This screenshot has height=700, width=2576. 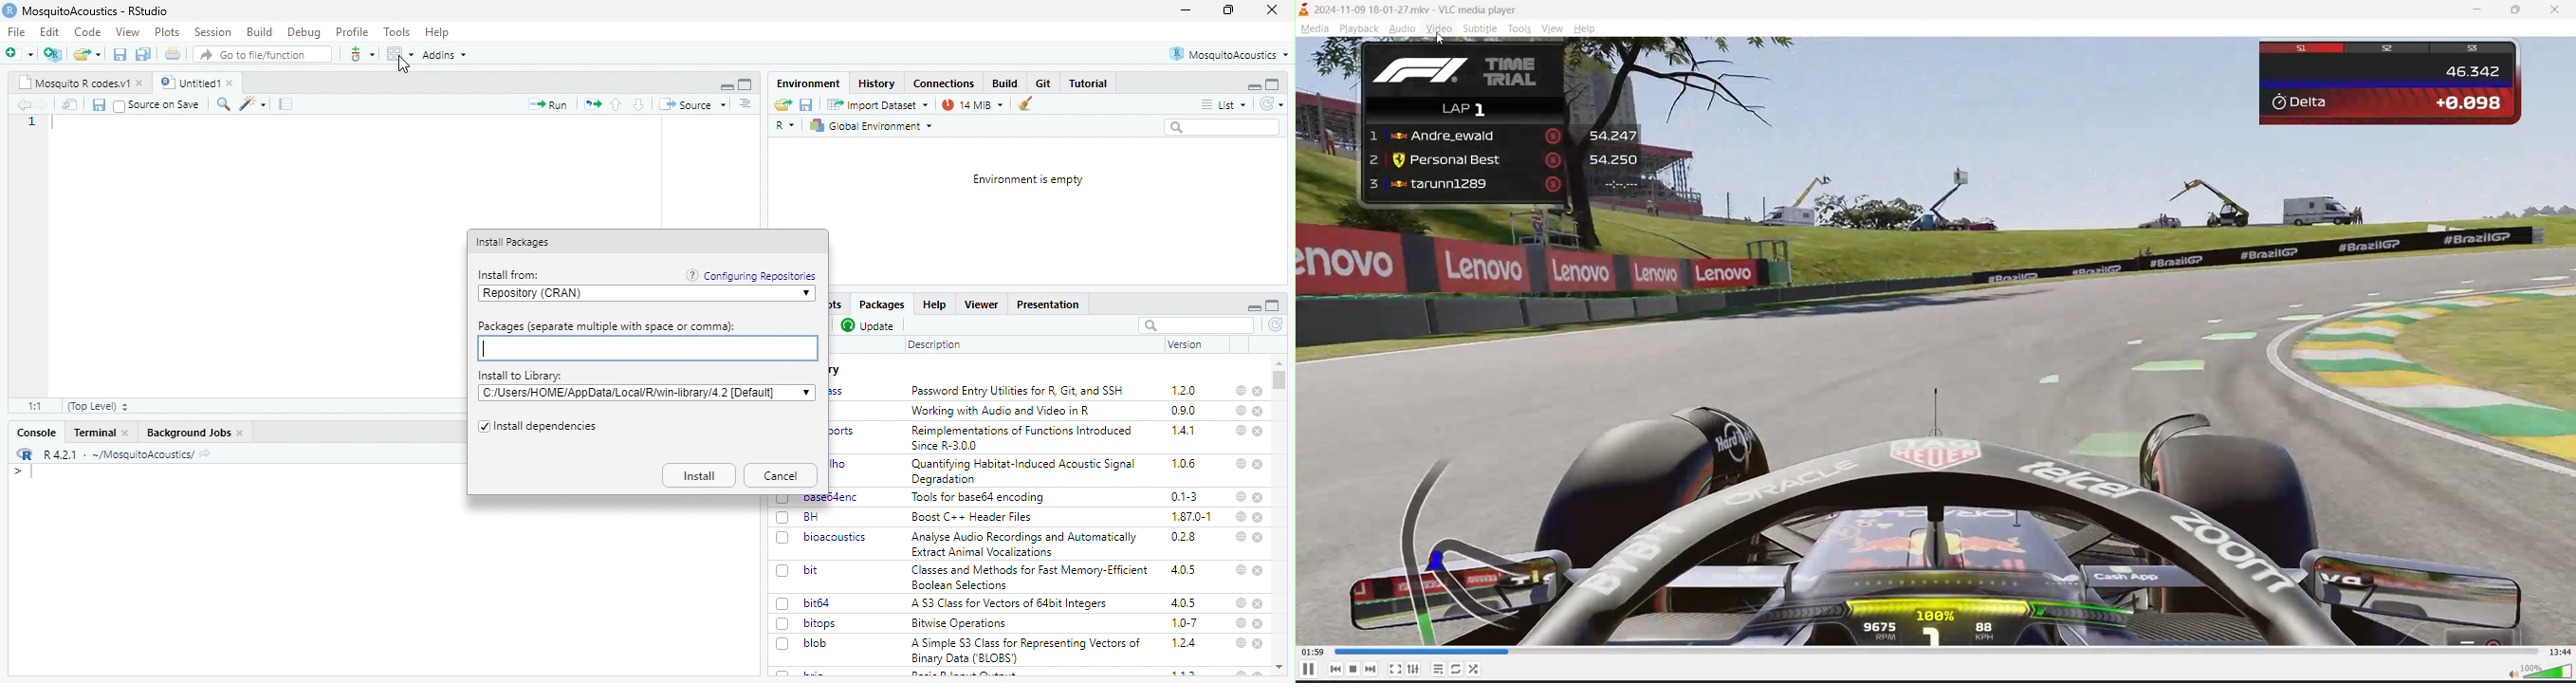 What do you see at coordinates (144, 54) in the screenshot?
I see `duplicate` at bounding box center [144, 54].